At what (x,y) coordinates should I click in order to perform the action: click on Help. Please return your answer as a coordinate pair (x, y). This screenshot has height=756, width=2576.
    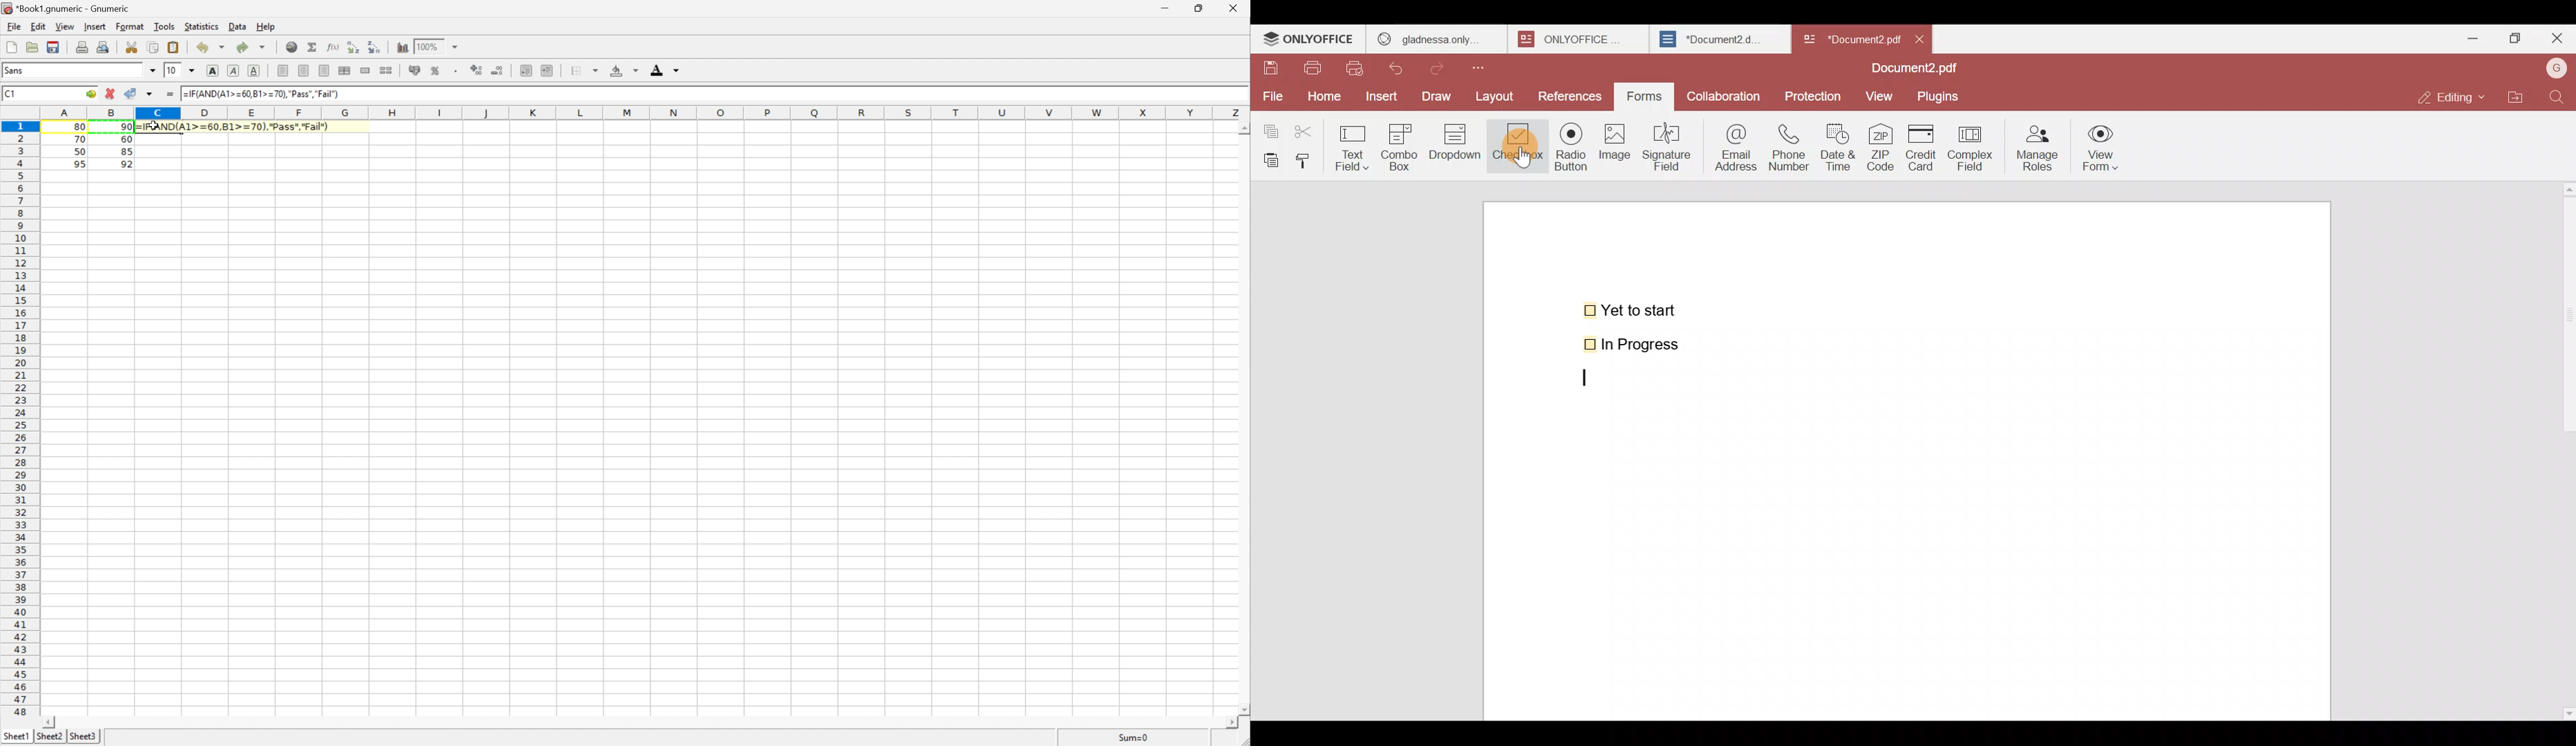
    Looking at the image, I should click on (266, 27).